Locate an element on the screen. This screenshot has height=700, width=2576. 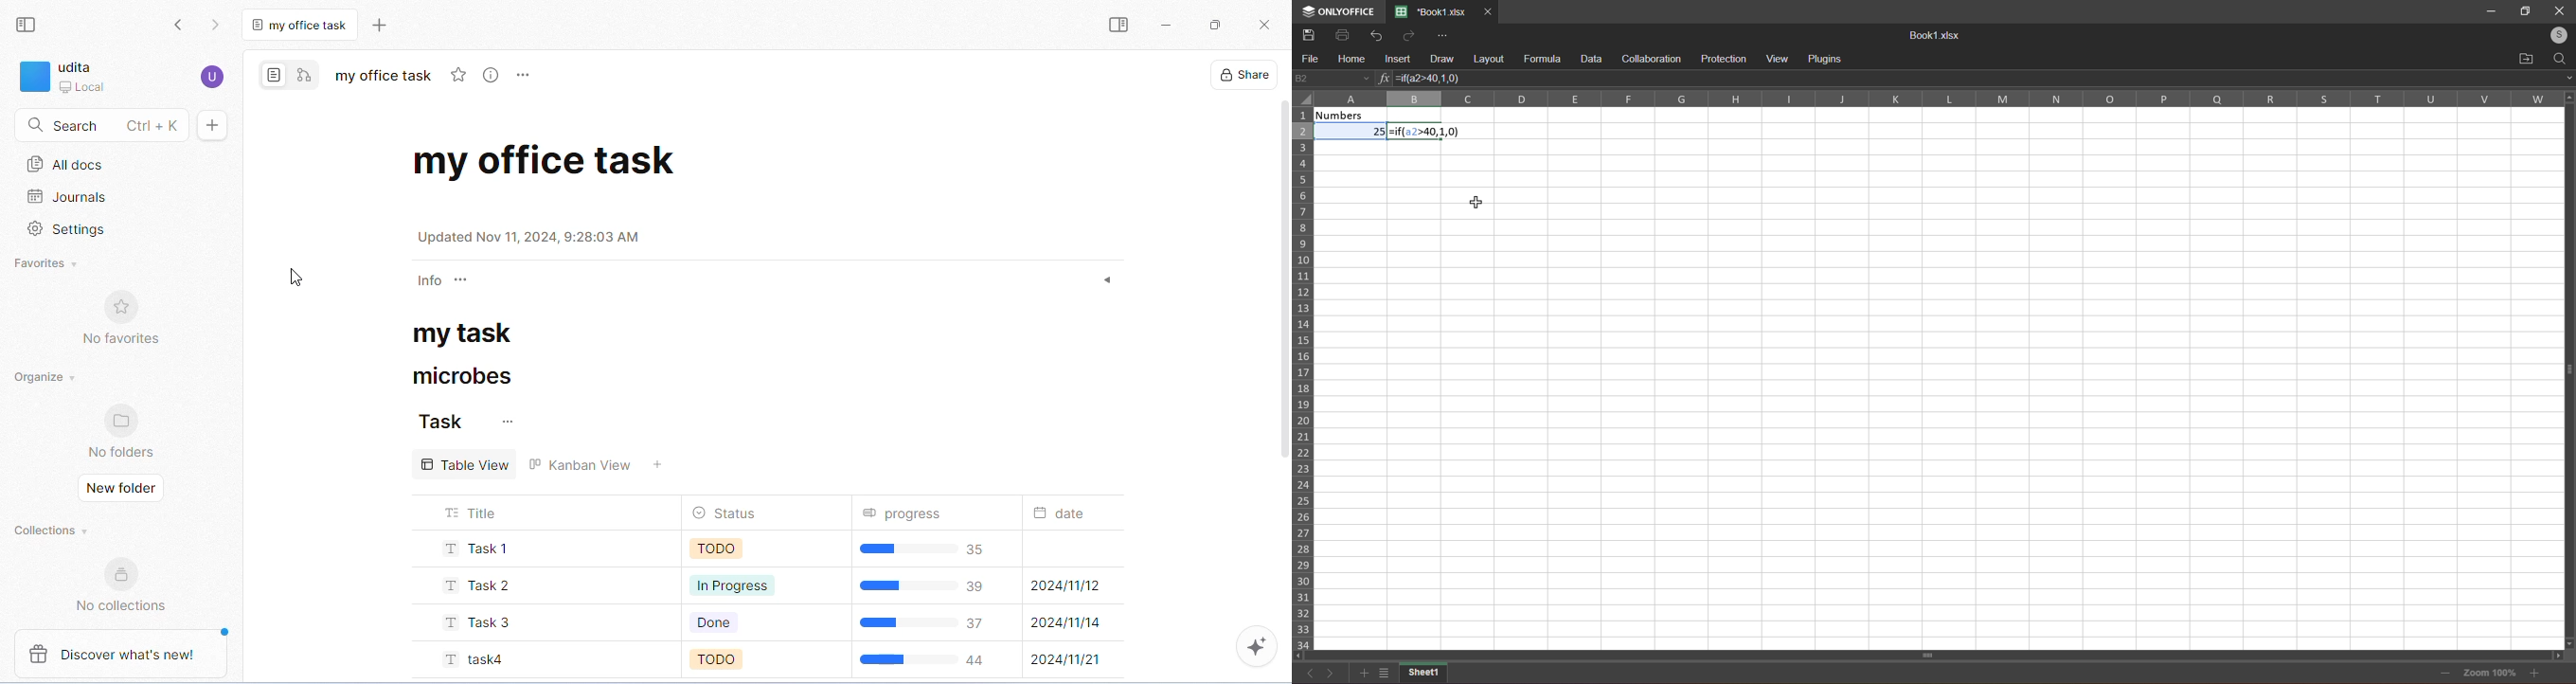
edgeless mode is located at coordinates (304, 76).